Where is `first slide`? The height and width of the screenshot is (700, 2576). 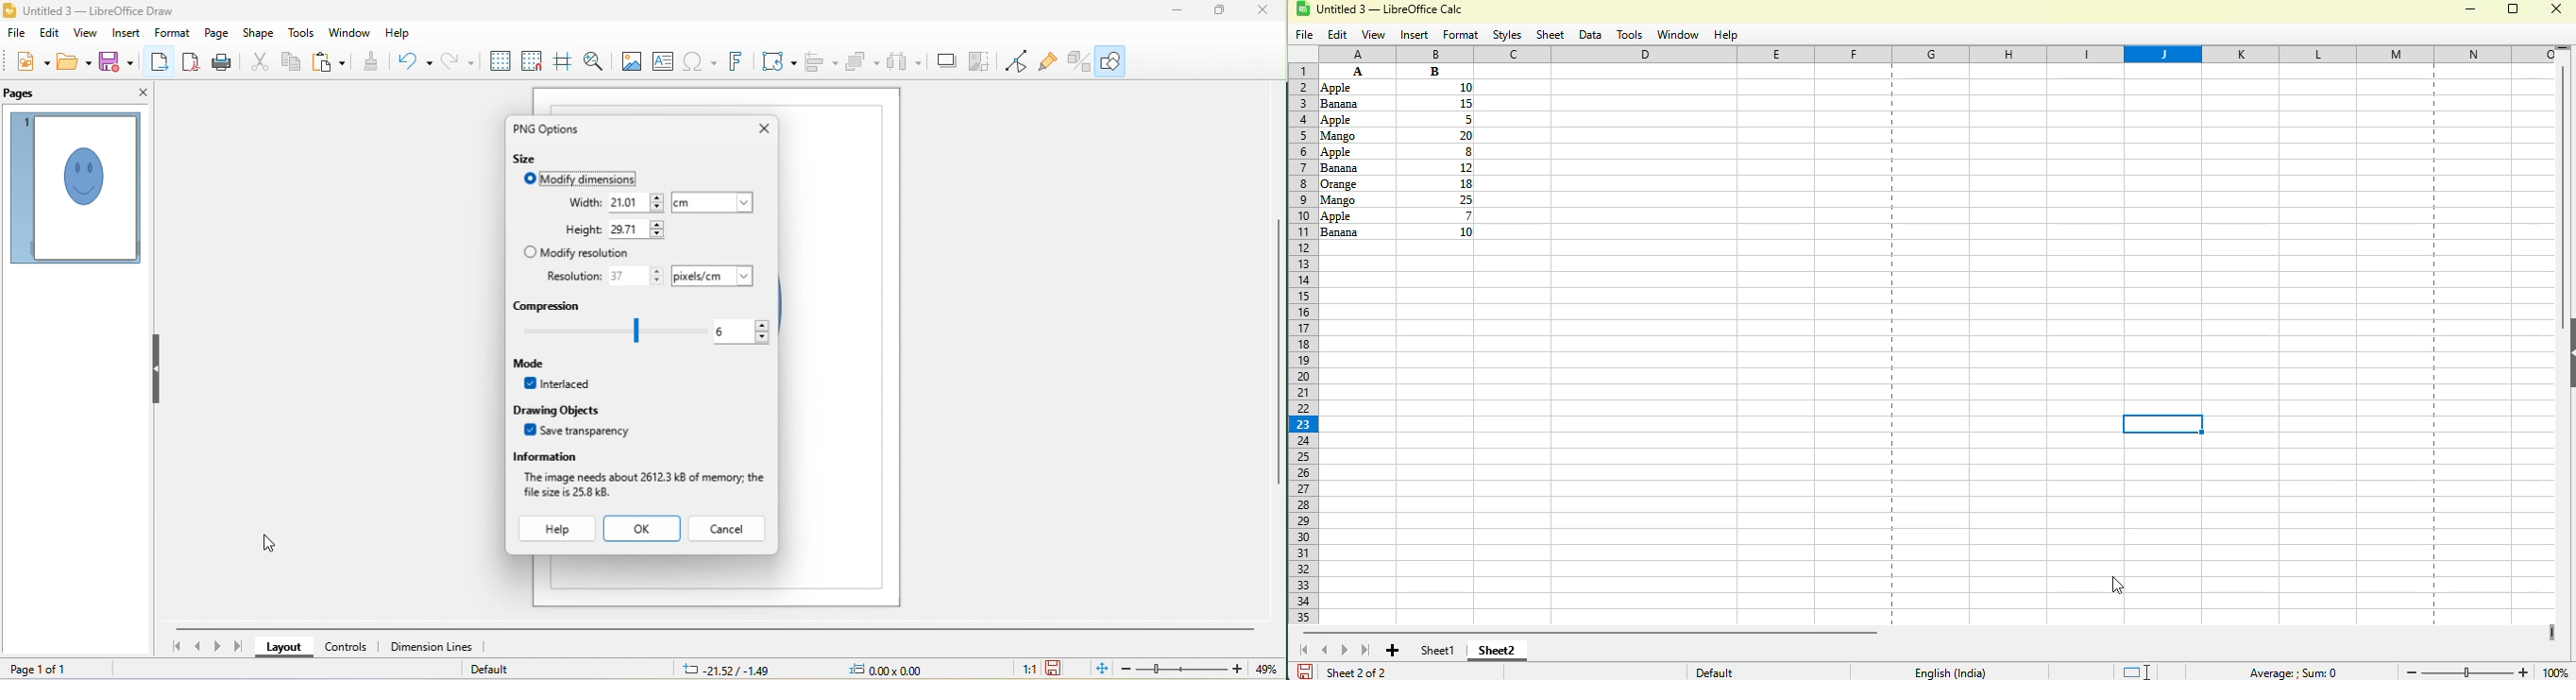
first slide is located at coordinates (180, 646).